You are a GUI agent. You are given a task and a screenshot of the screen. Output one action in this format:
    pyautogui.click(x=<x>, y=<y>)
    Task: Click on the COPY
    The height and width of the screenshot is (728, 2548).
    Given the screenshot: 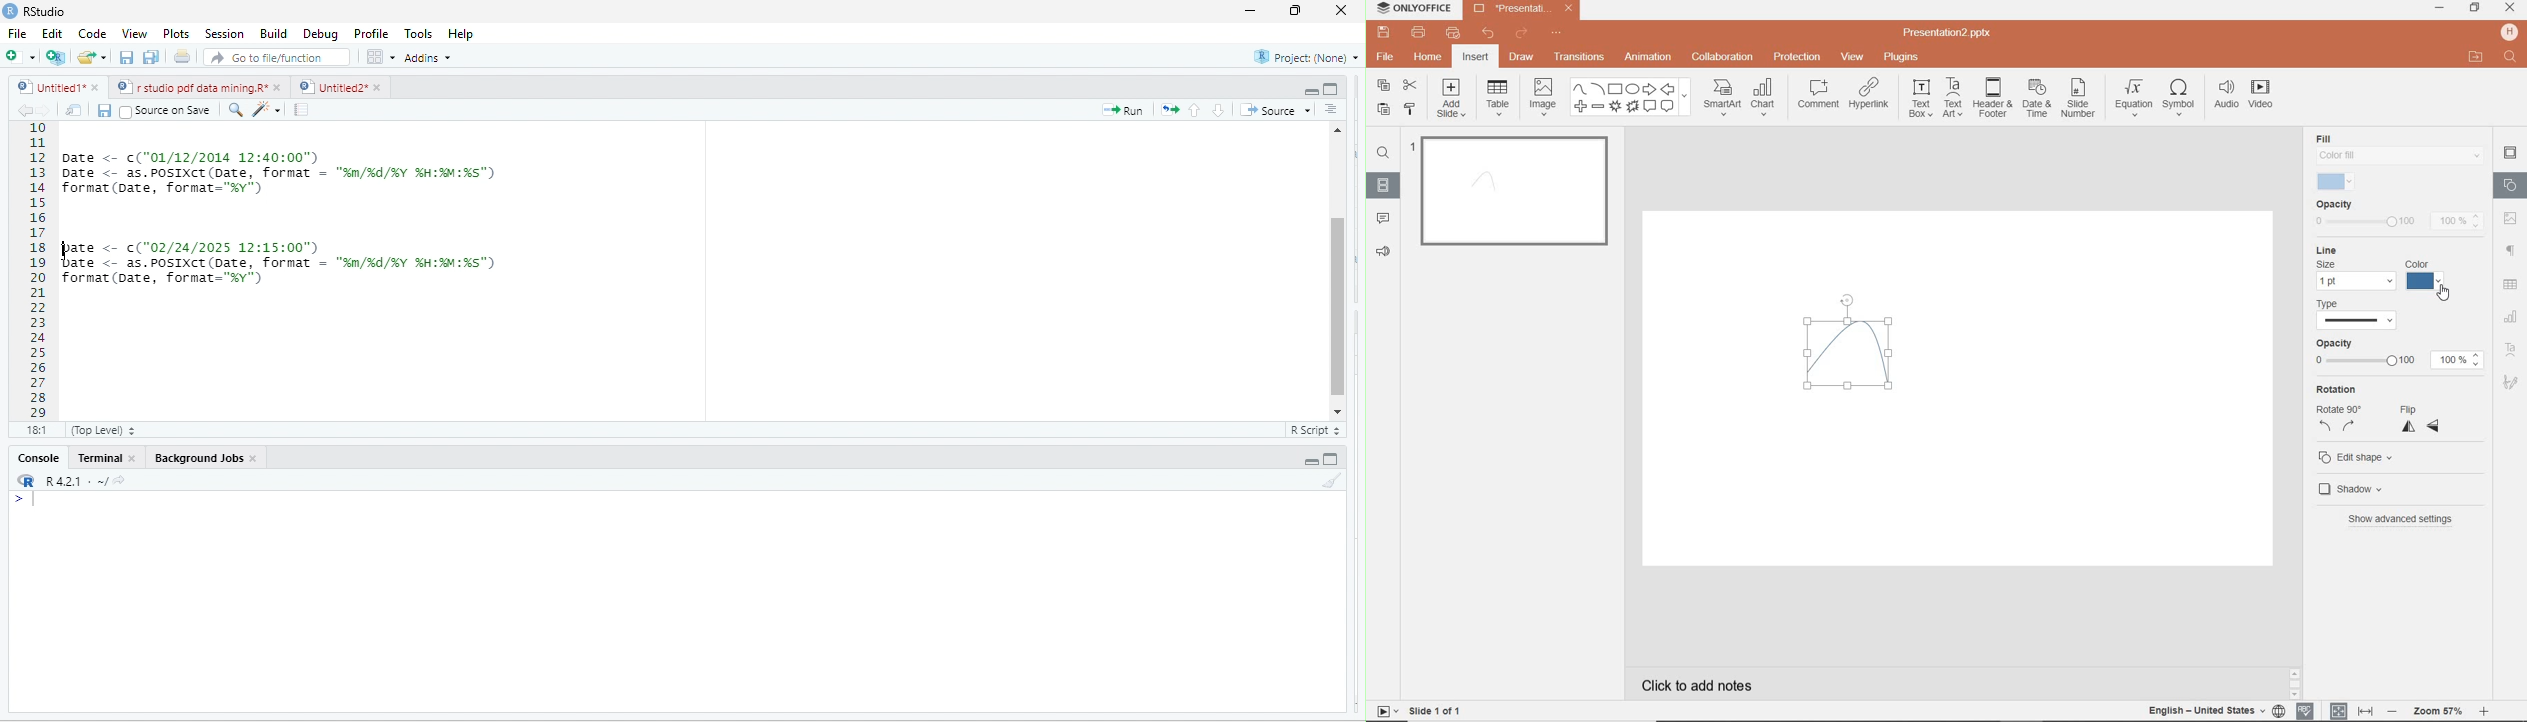 What is the action you would take?
    pyautogui.click(x=1380, y=85)
    